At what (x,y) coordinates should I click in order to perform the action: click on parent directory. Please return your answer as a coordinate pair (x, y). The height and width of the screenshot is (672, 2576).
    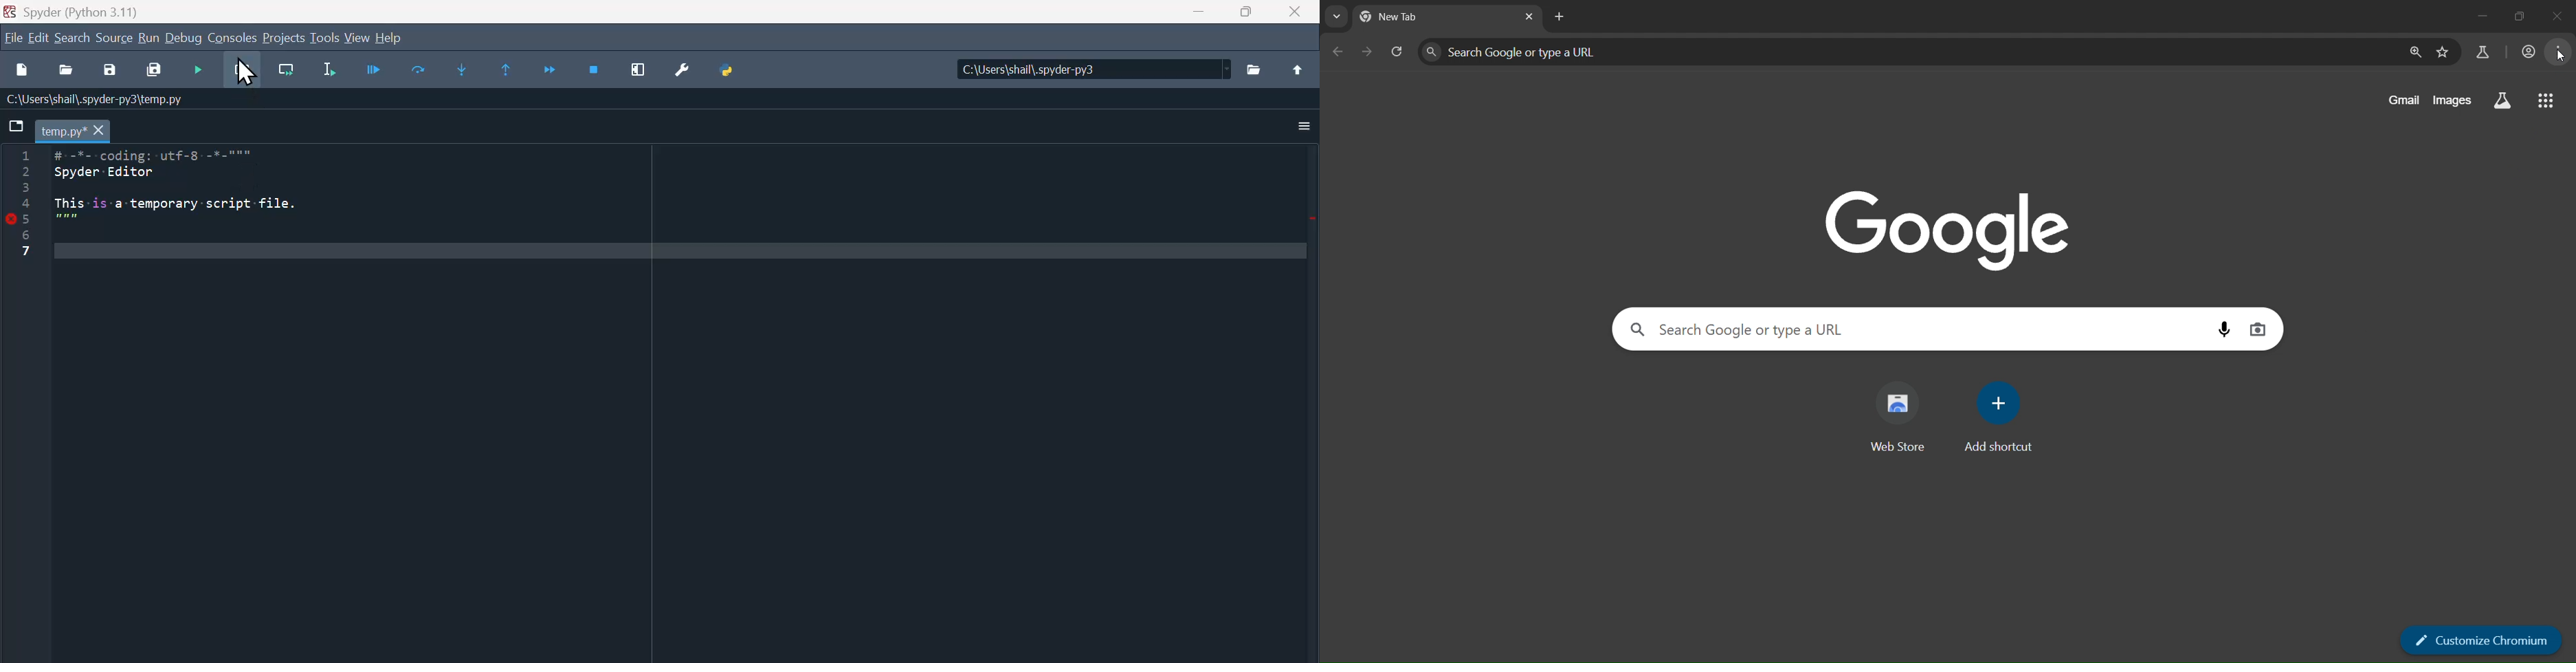
    Looking at the image, I should click on (1298, 70).